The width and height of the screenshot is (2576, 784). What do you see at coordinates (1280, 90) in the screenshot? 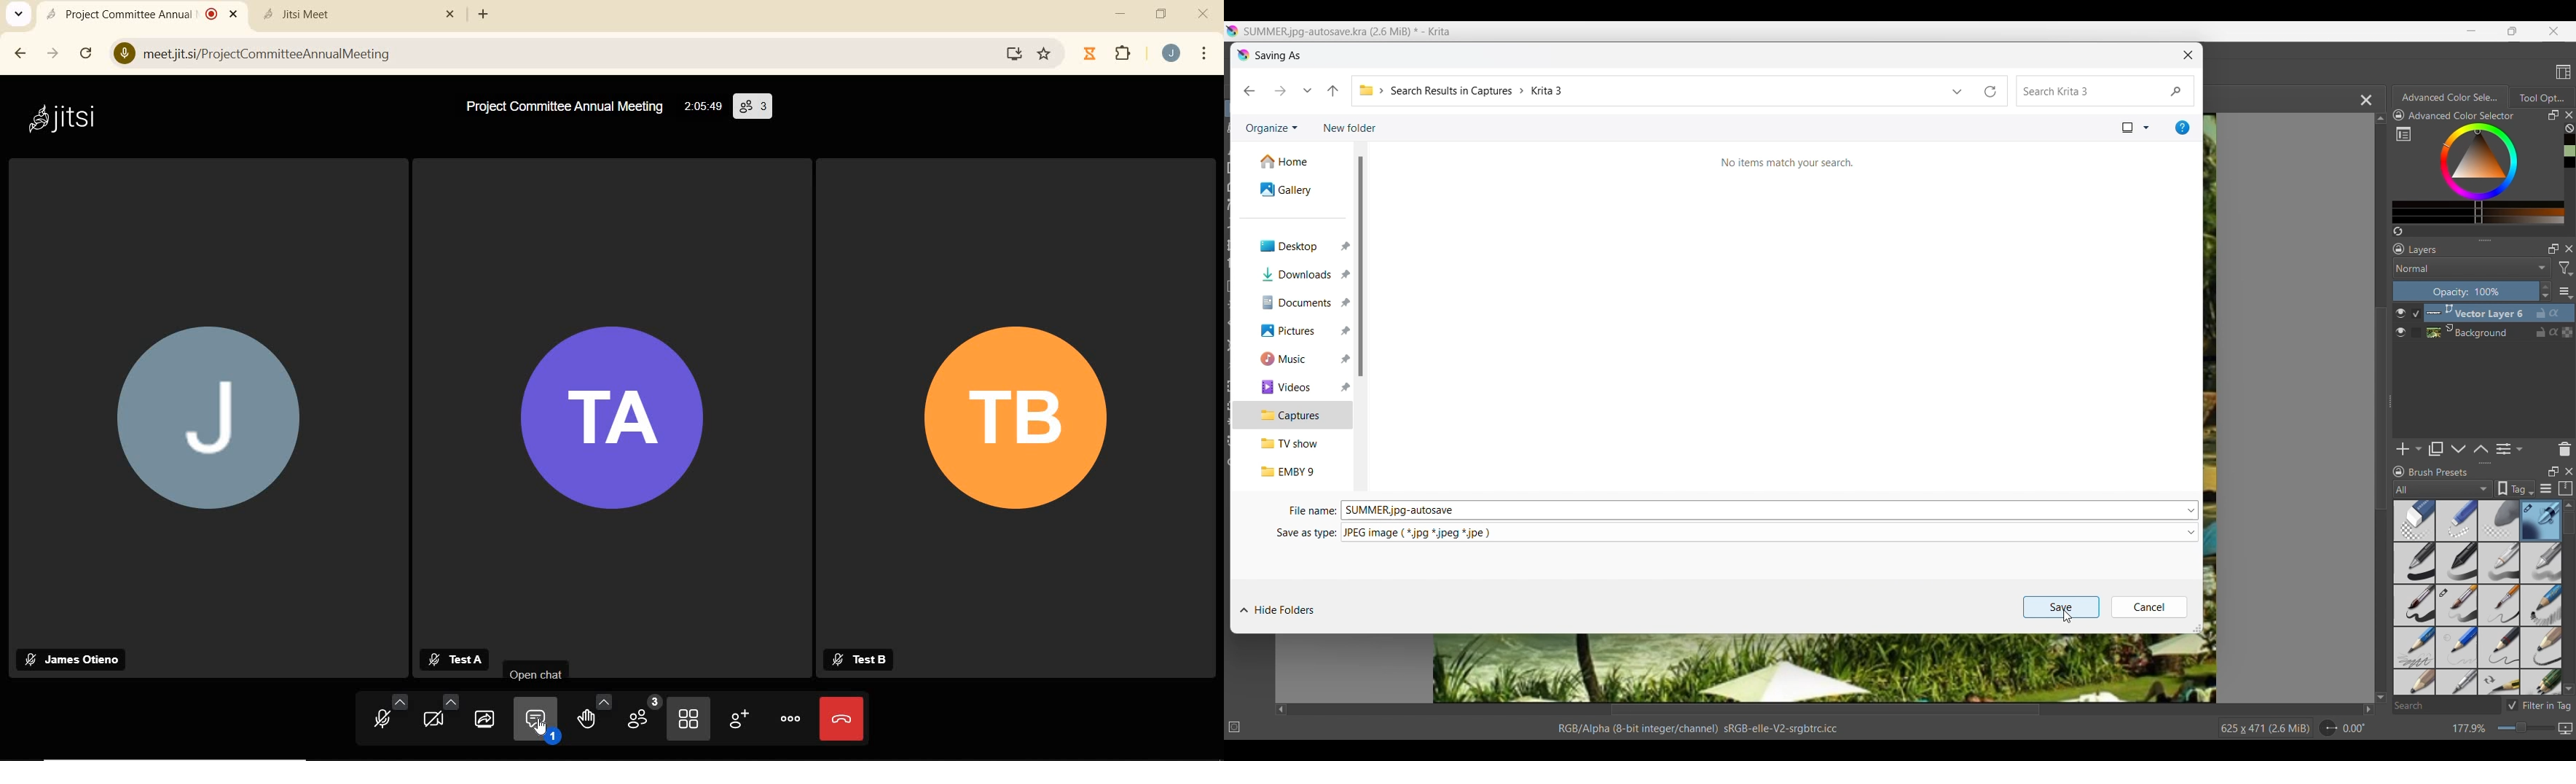
I see `Go forward` at bounding box center [1280, 90].